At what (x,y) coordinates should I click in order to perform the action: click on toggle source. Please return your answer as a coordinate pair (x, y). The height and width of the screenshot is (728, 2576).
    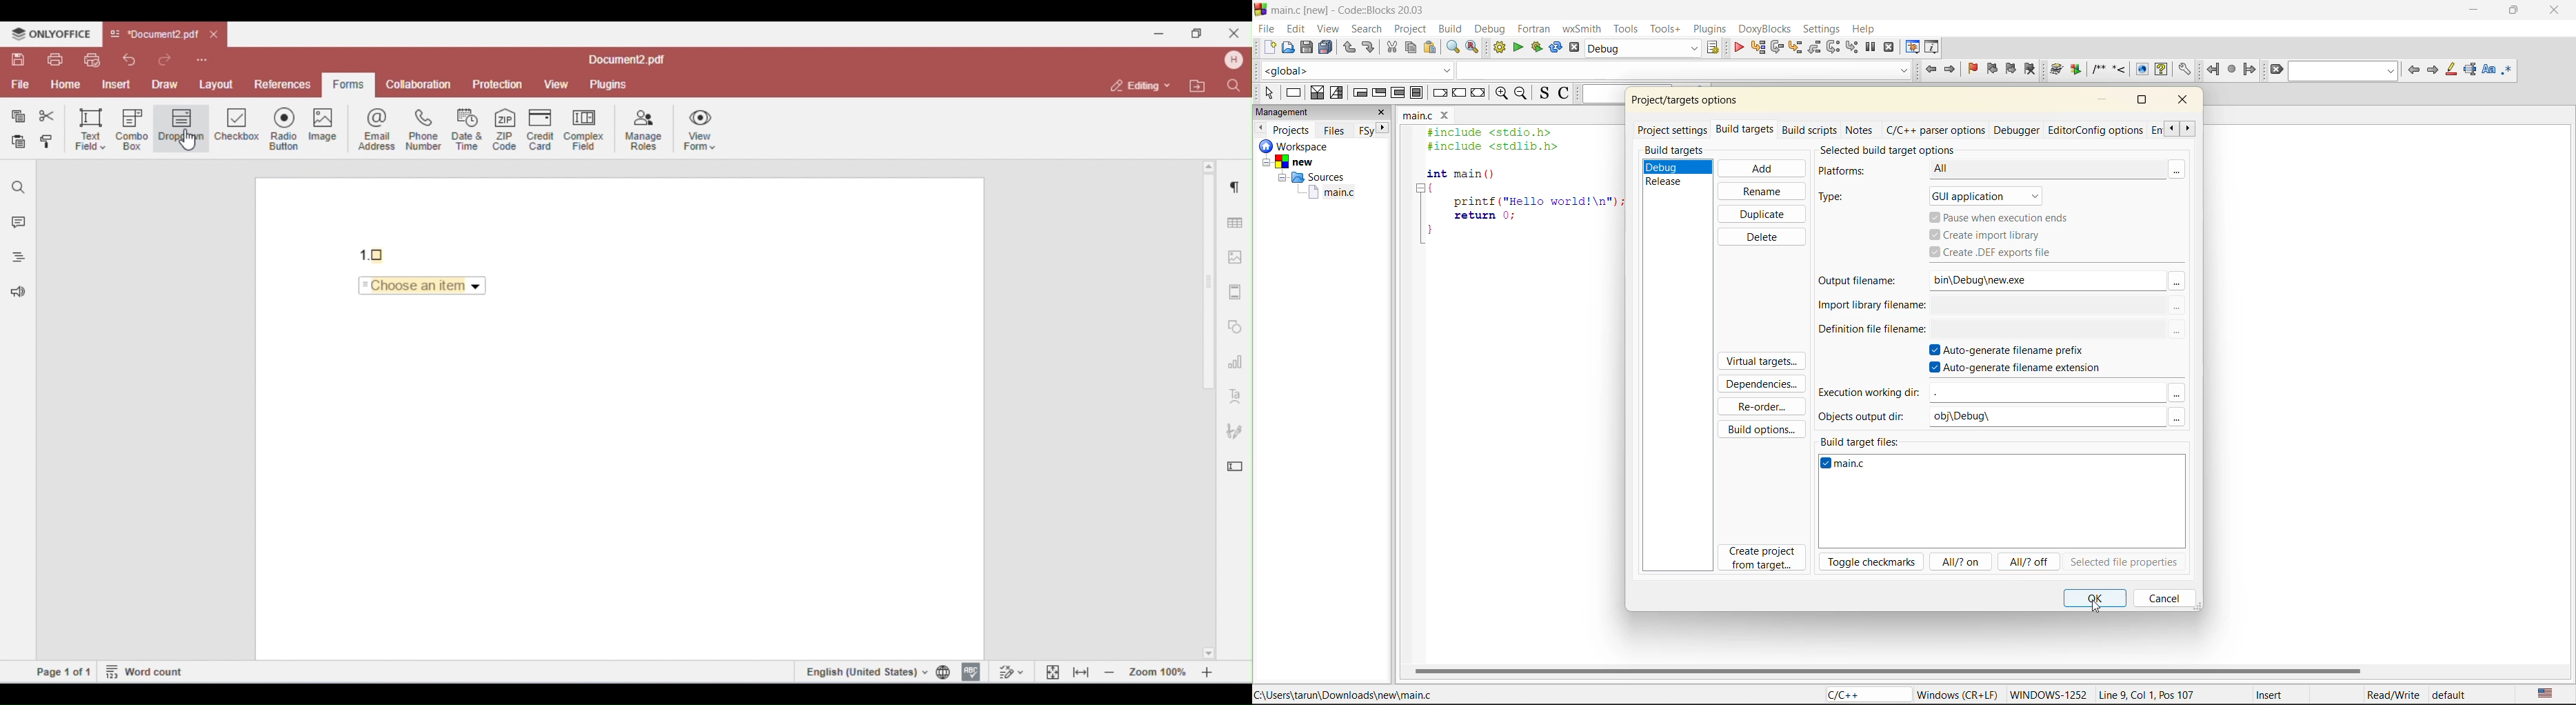
    Looking at the image, I should click on (1545, 94).